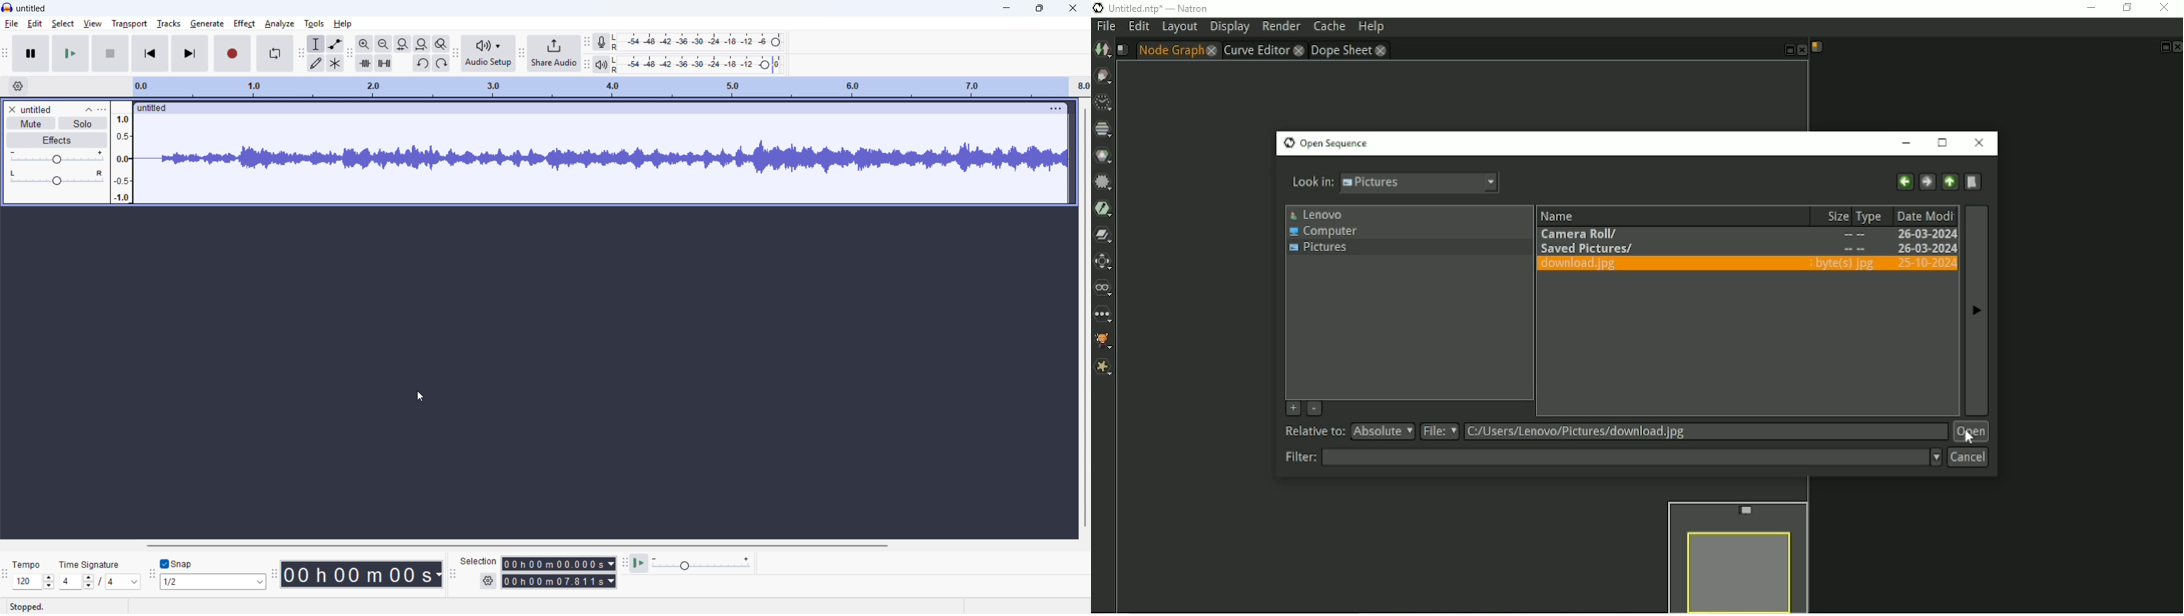 The width and height of the screenshot is (2184, 616). I want to click on Selection settings , so click(488, 582).